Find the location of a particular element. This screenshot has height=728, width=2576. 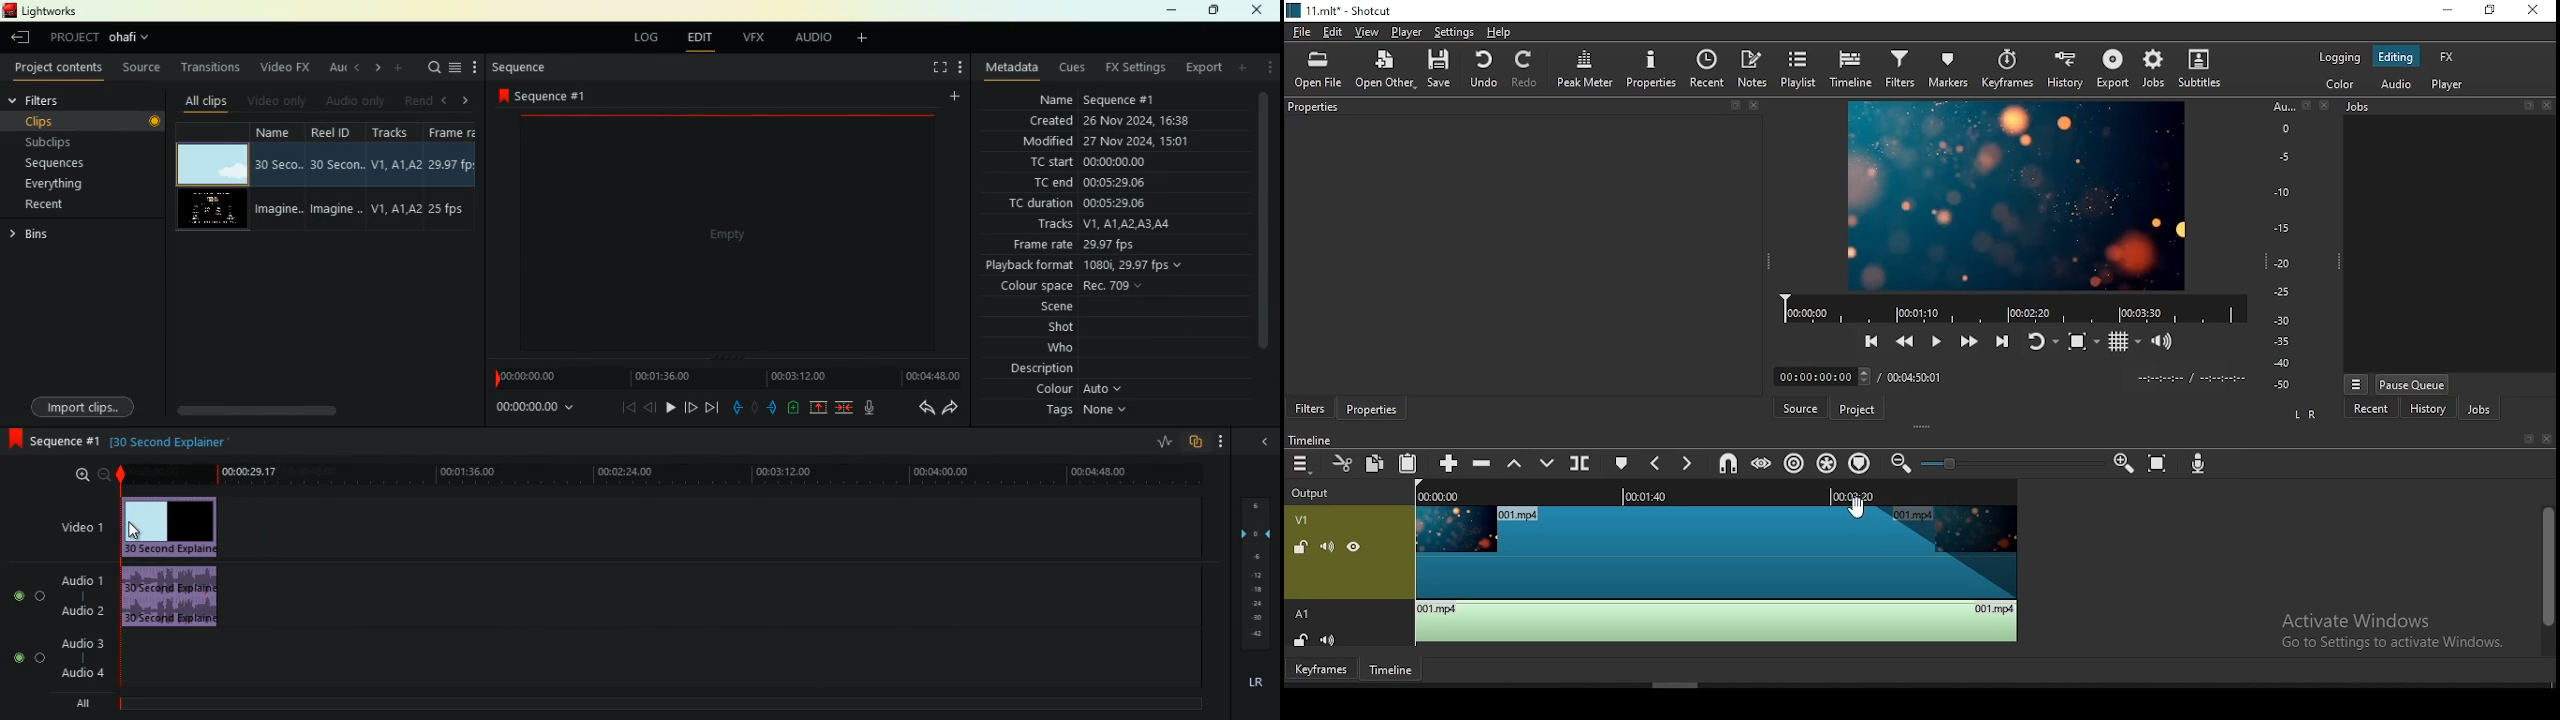

lightworks is located at coordinates (40, 12).